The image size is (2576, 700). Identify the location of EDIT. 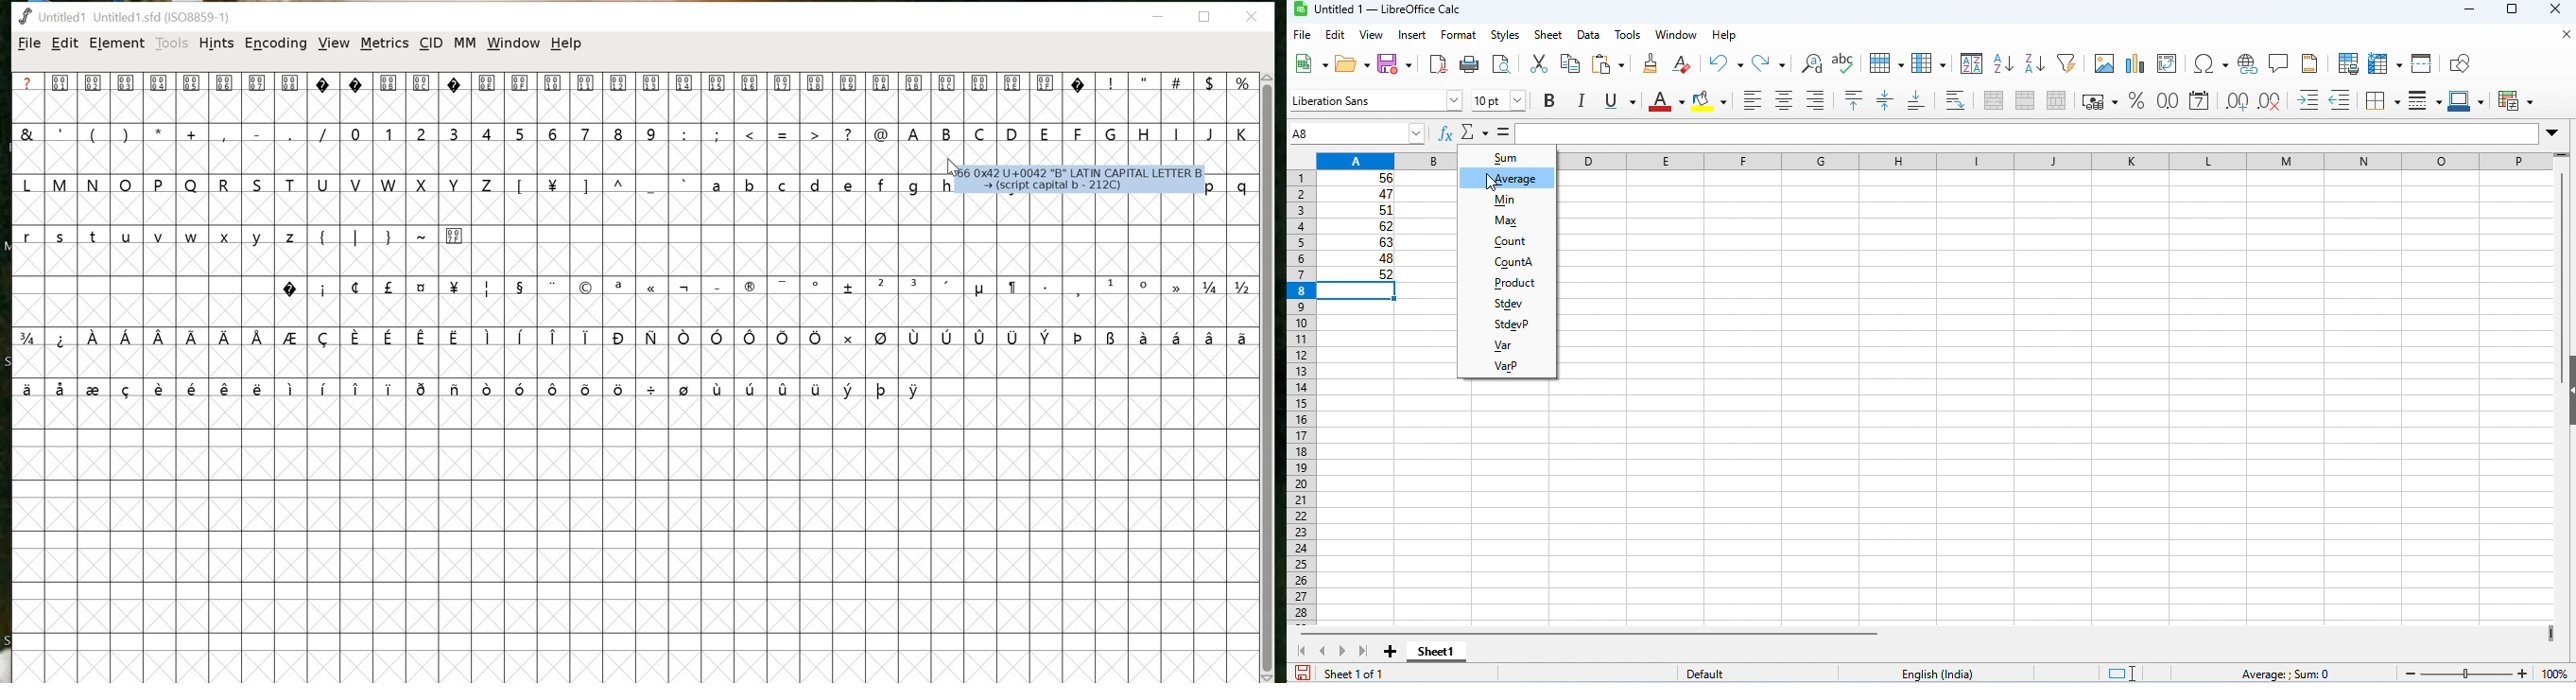
(65, 43).